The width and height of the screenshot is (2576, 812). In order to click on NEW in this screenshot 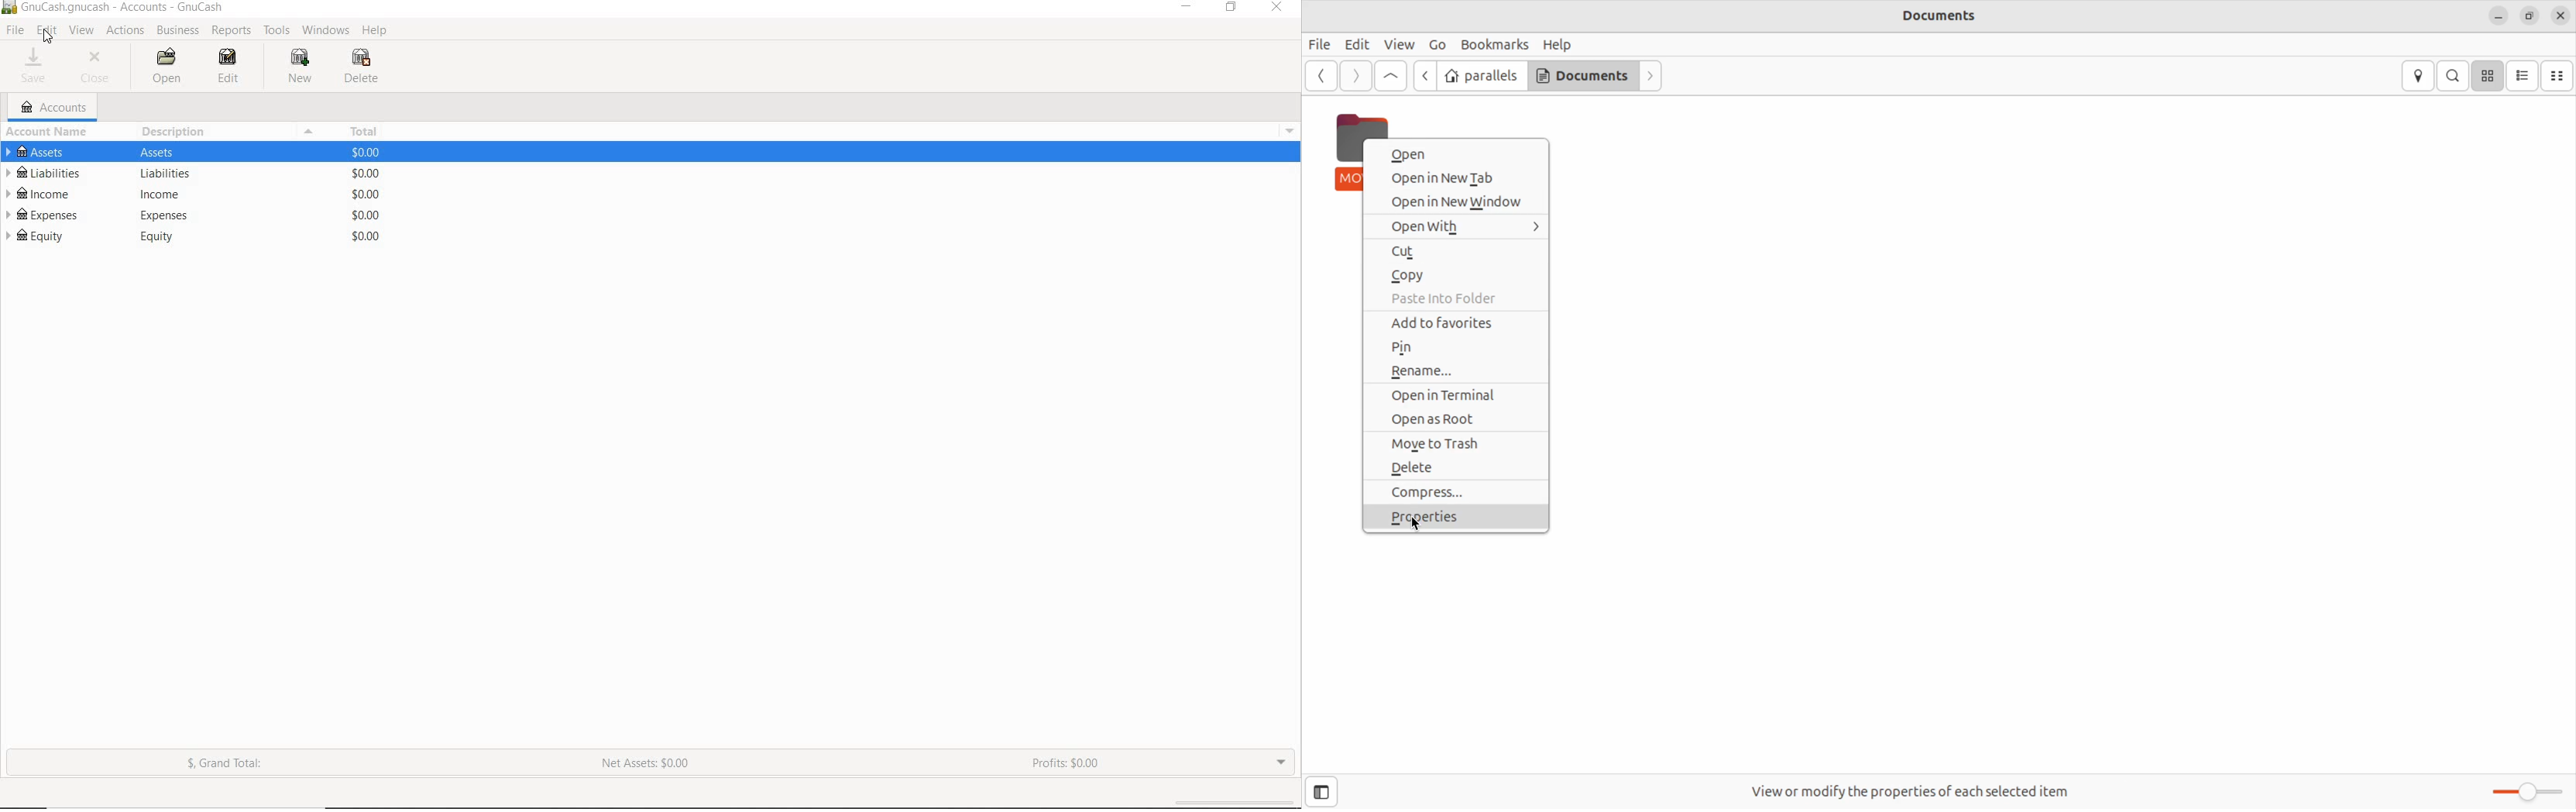, I will do `click(303, 66)`.